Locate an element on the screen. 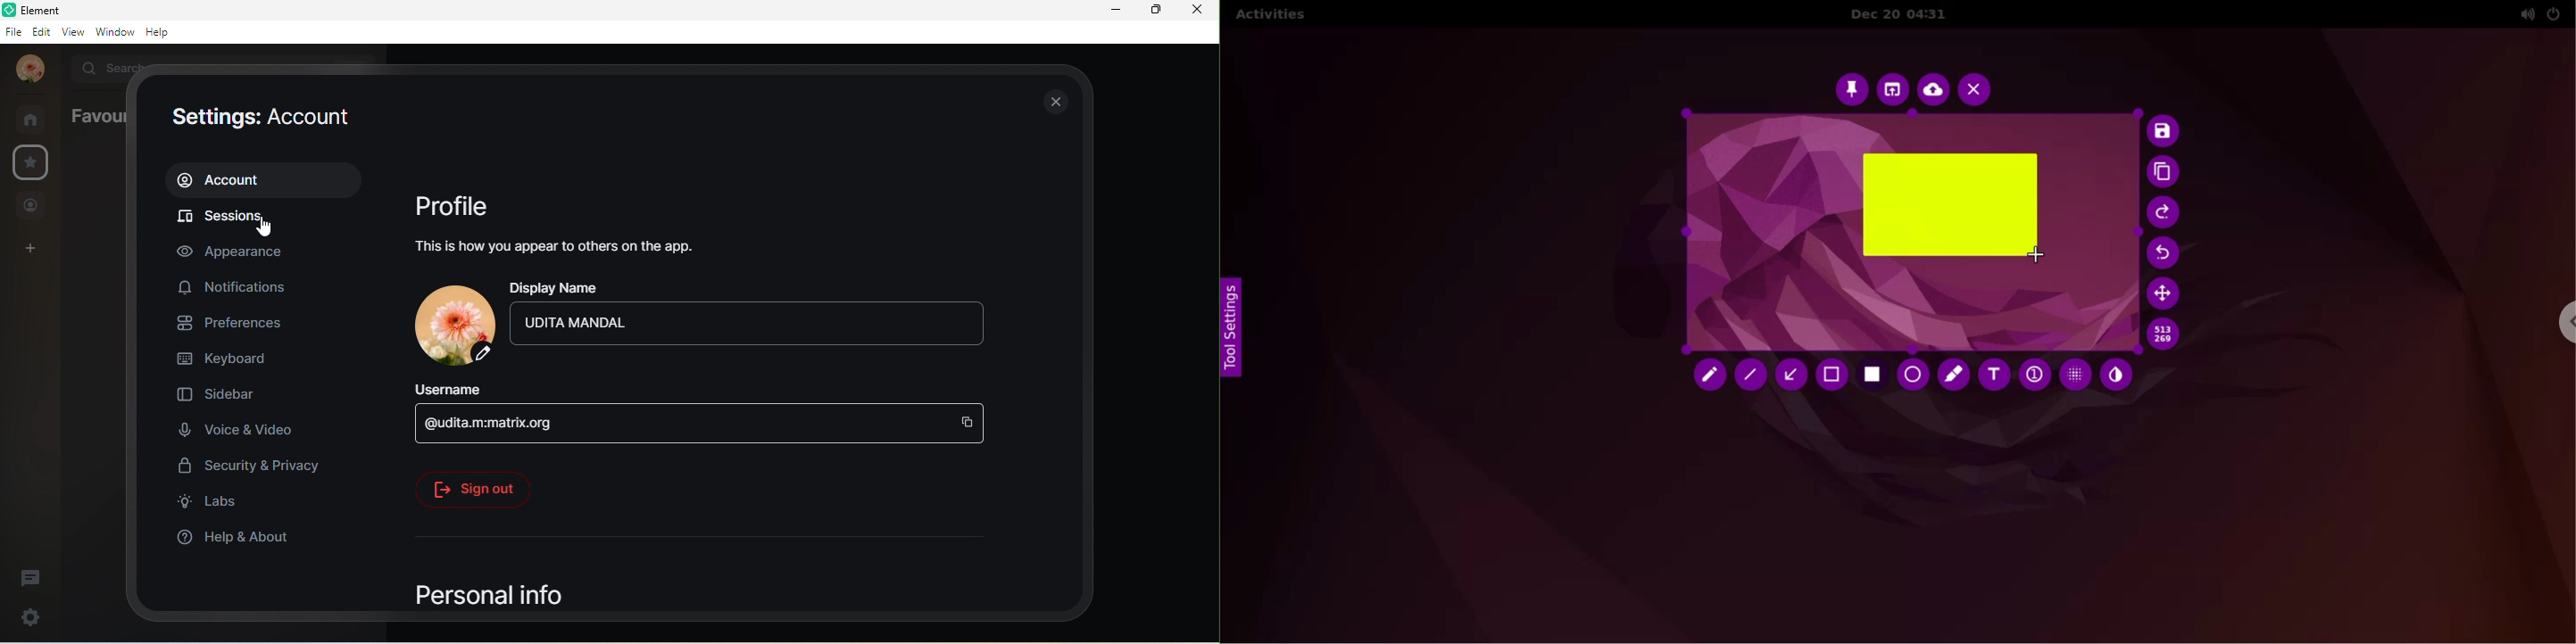  account is located at coordinates (262, 179).